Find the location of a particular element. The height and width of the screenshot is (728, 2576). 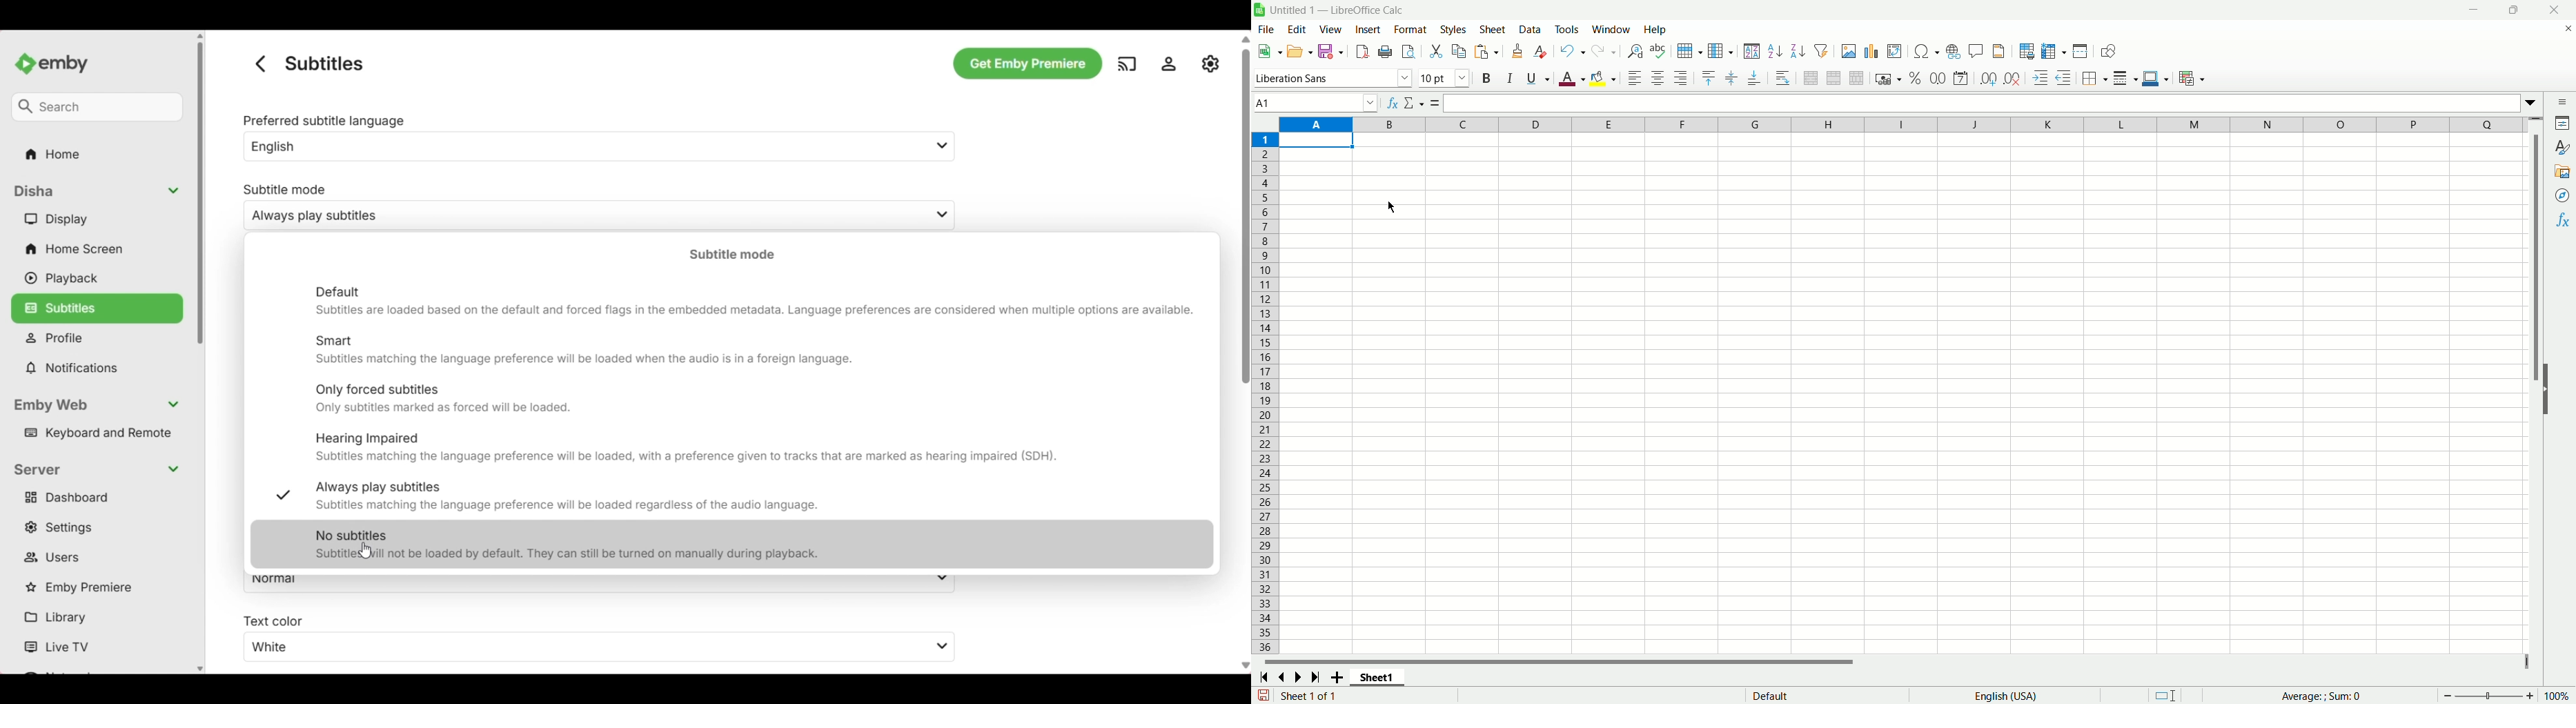

align left is located at coordinates (1635, 76).